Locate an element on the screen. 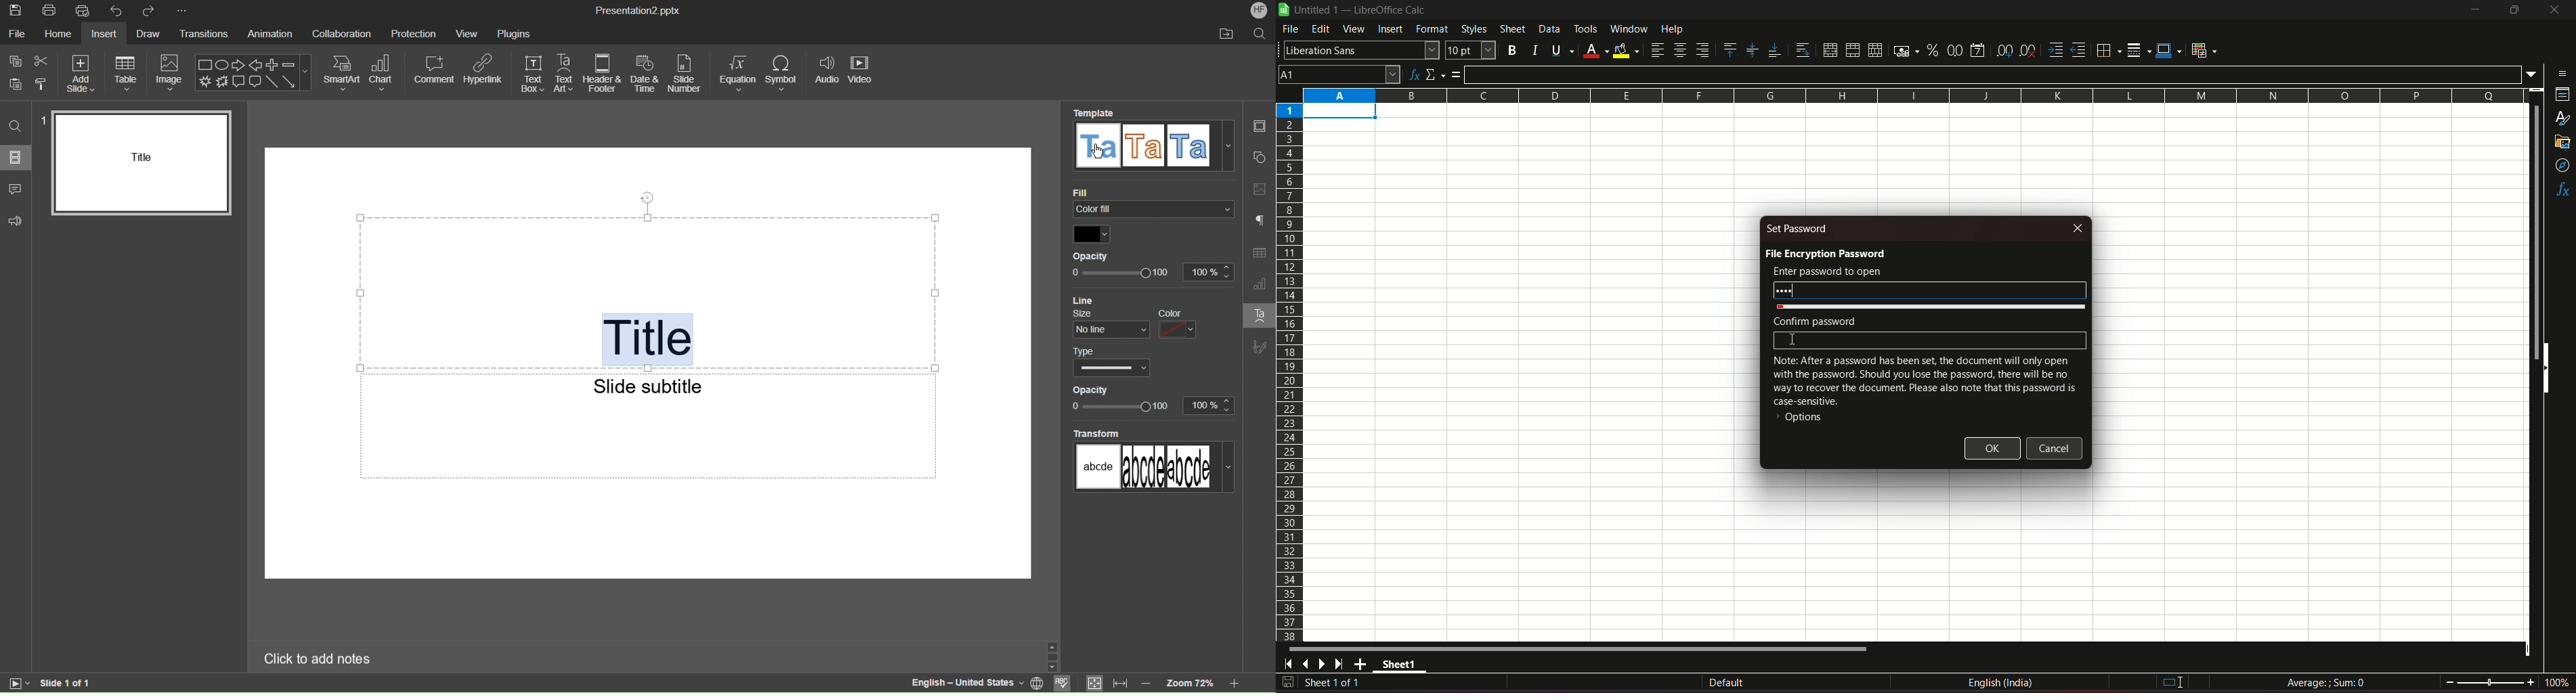  fit to slide is located at coordinates (1093, 683).